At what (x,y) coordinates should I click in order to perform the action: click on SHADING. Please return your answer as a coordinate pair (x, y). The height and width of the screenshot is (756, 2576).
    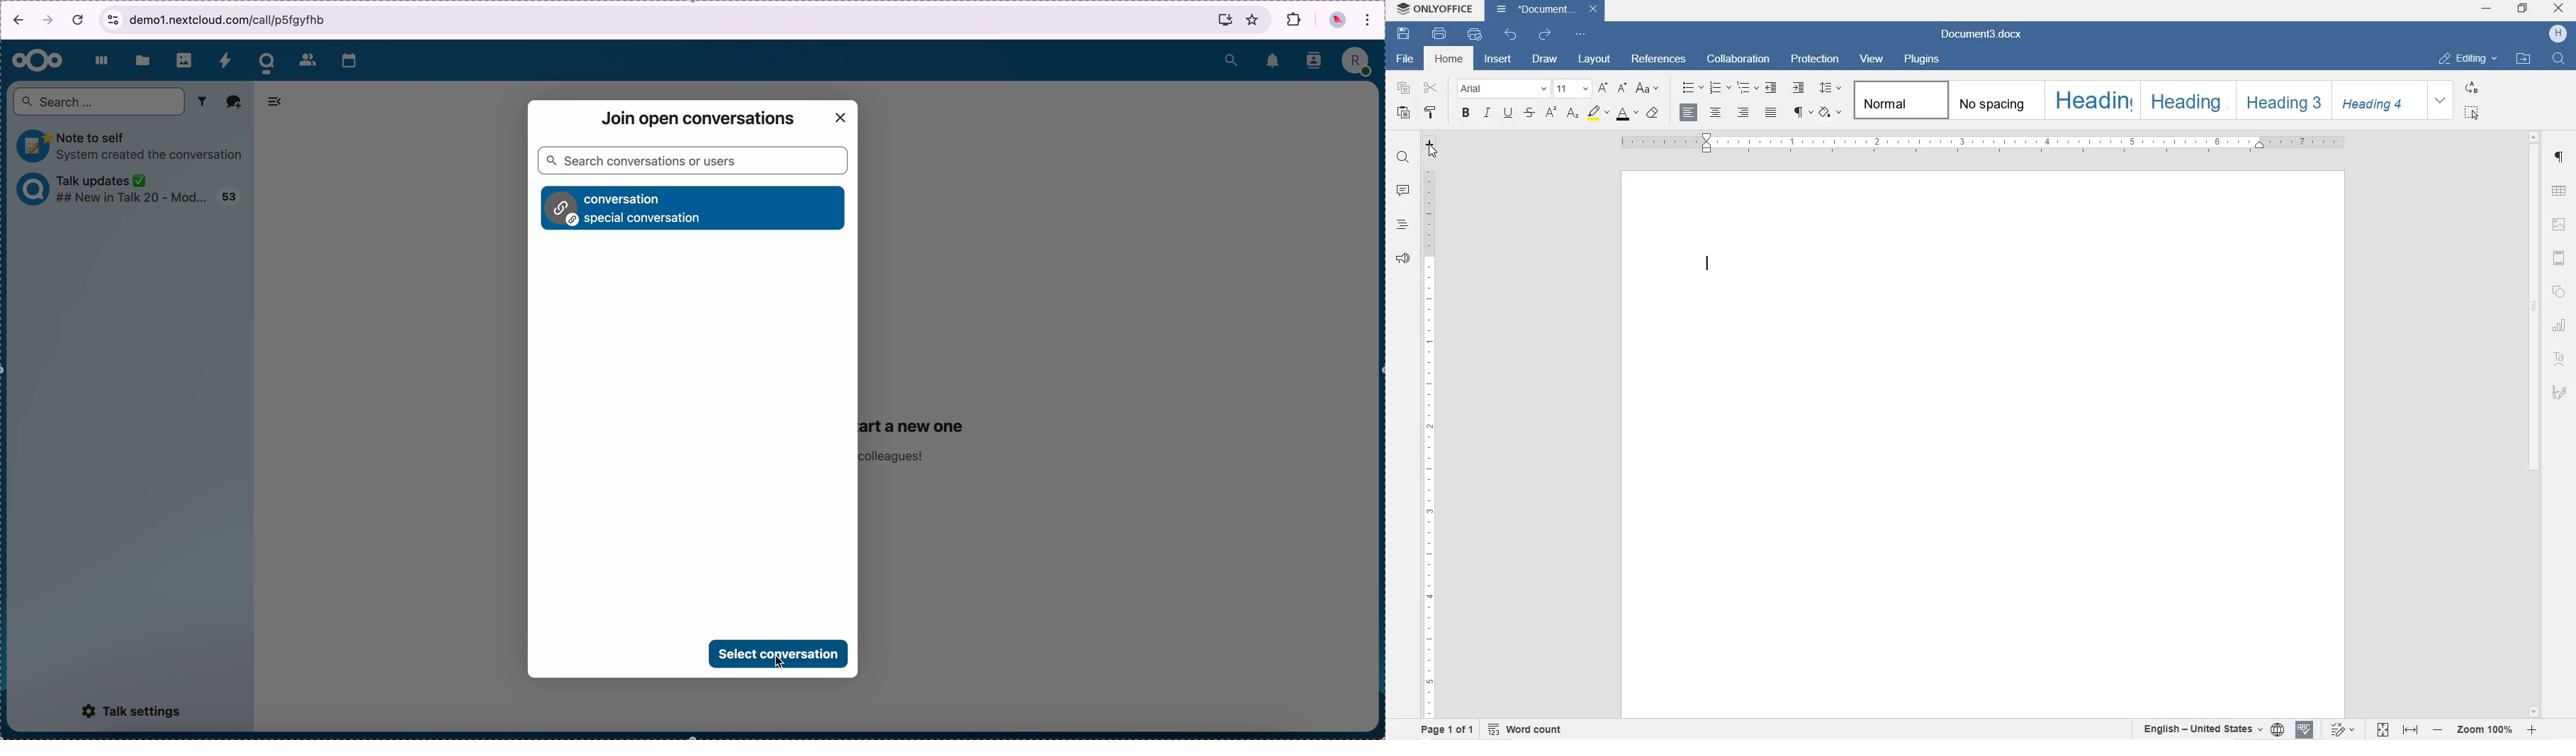
    Looking at the image, I should click on (1830, 112).